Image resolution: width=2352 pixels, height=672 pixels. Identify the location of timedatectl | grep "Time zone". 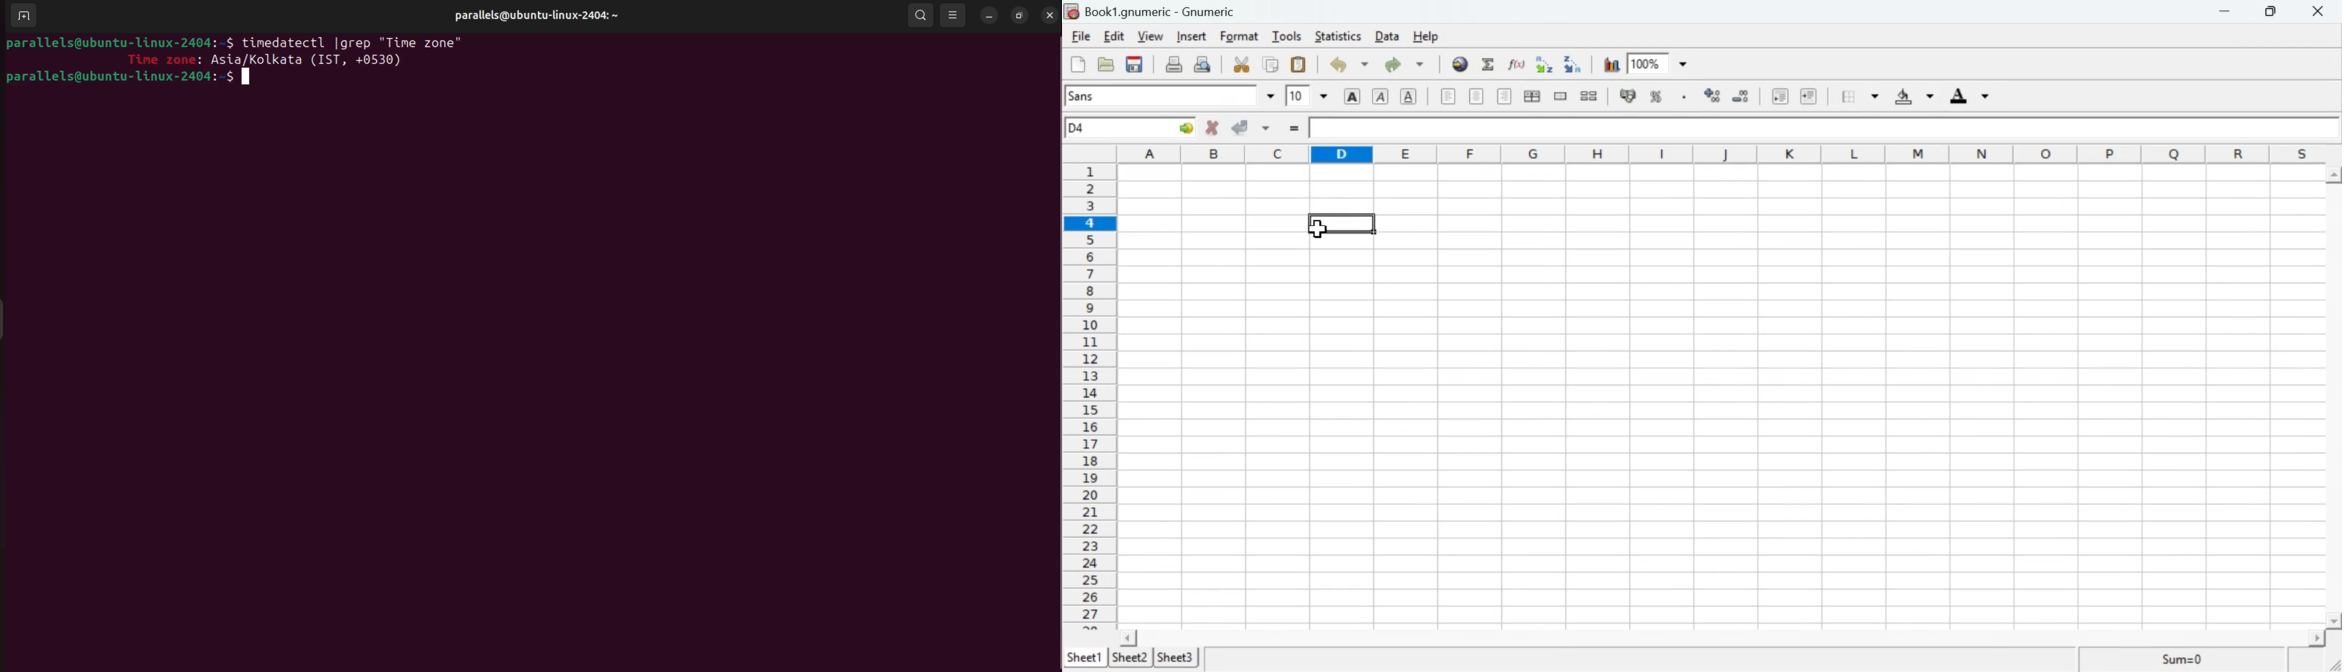
(355, 43).